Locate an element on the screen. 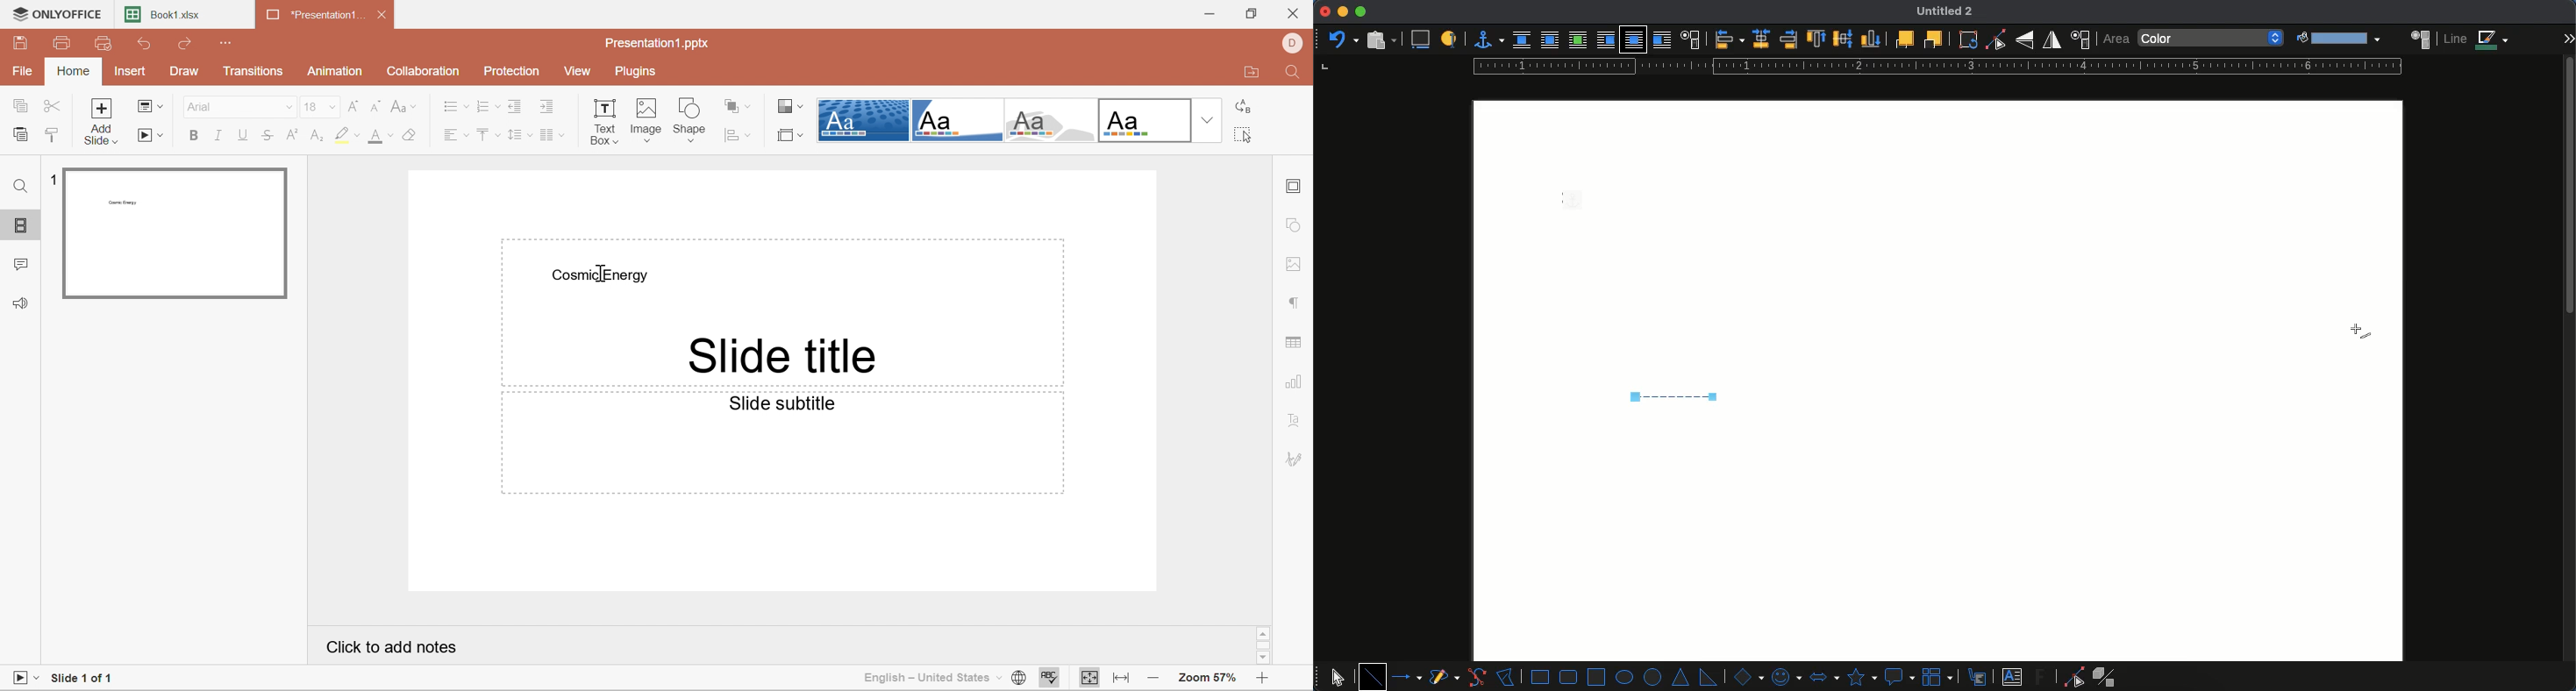 This screenshot has height=700, width=2576. through  is located at coordinates (1633, 40).